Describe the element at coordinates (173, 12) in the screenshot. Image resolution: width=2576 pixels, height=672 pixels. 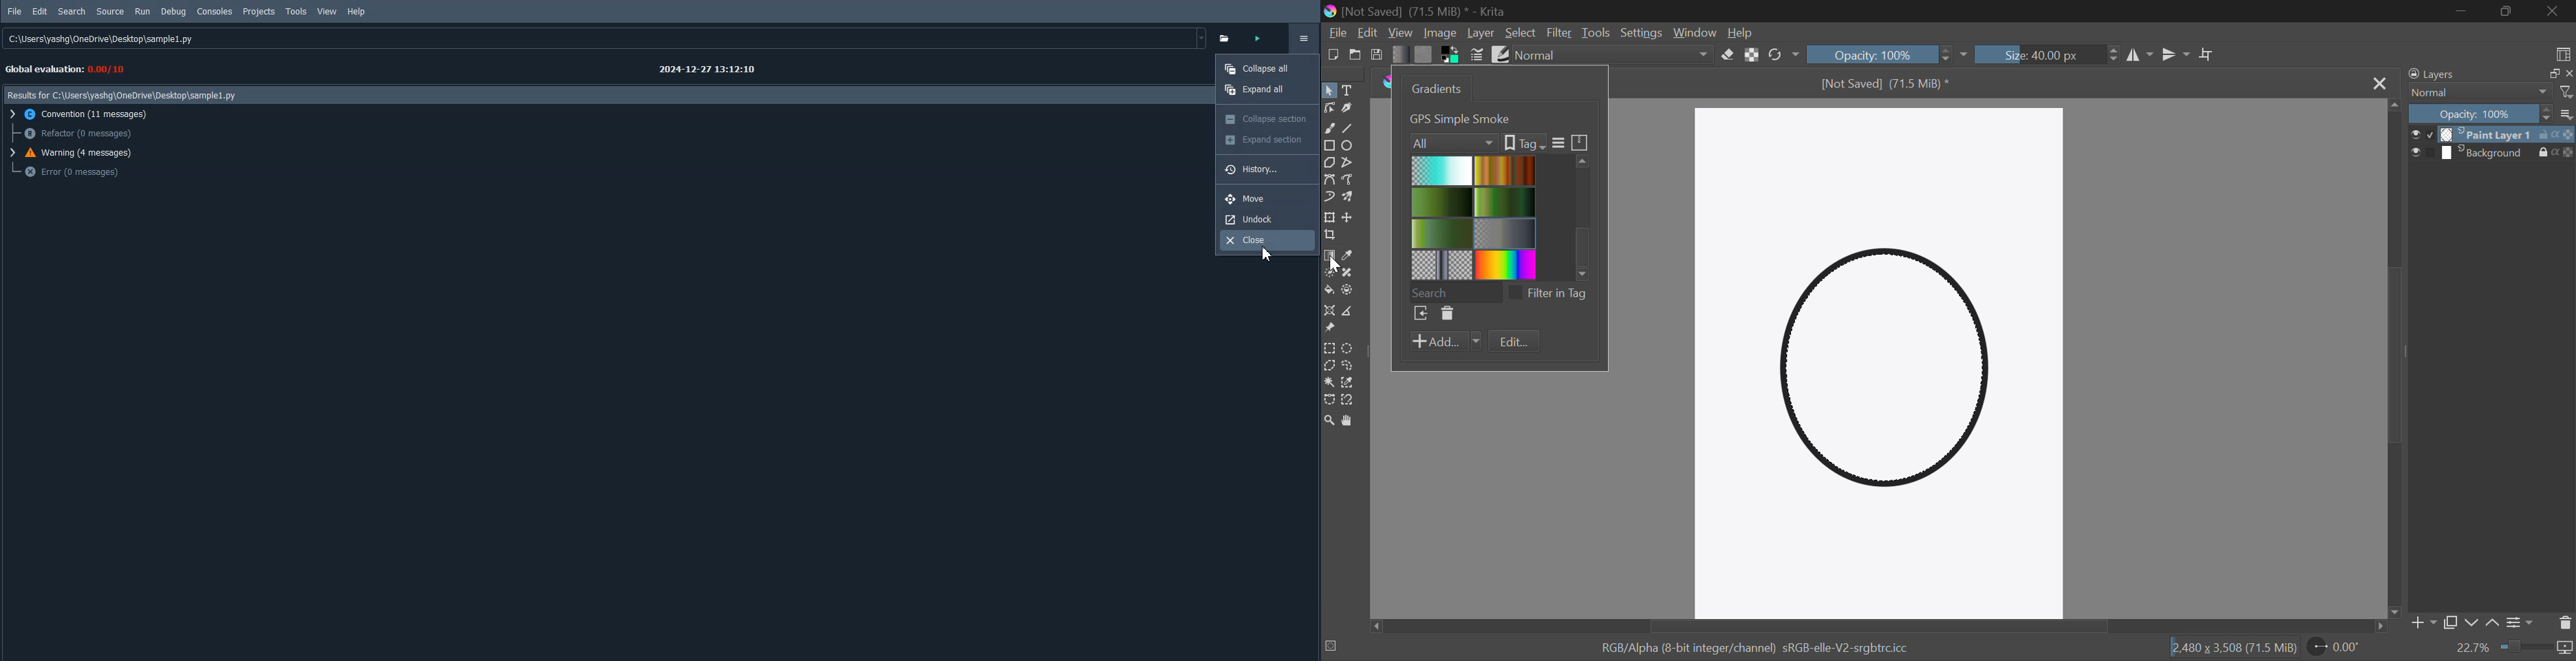
I see `Debug` at that location.